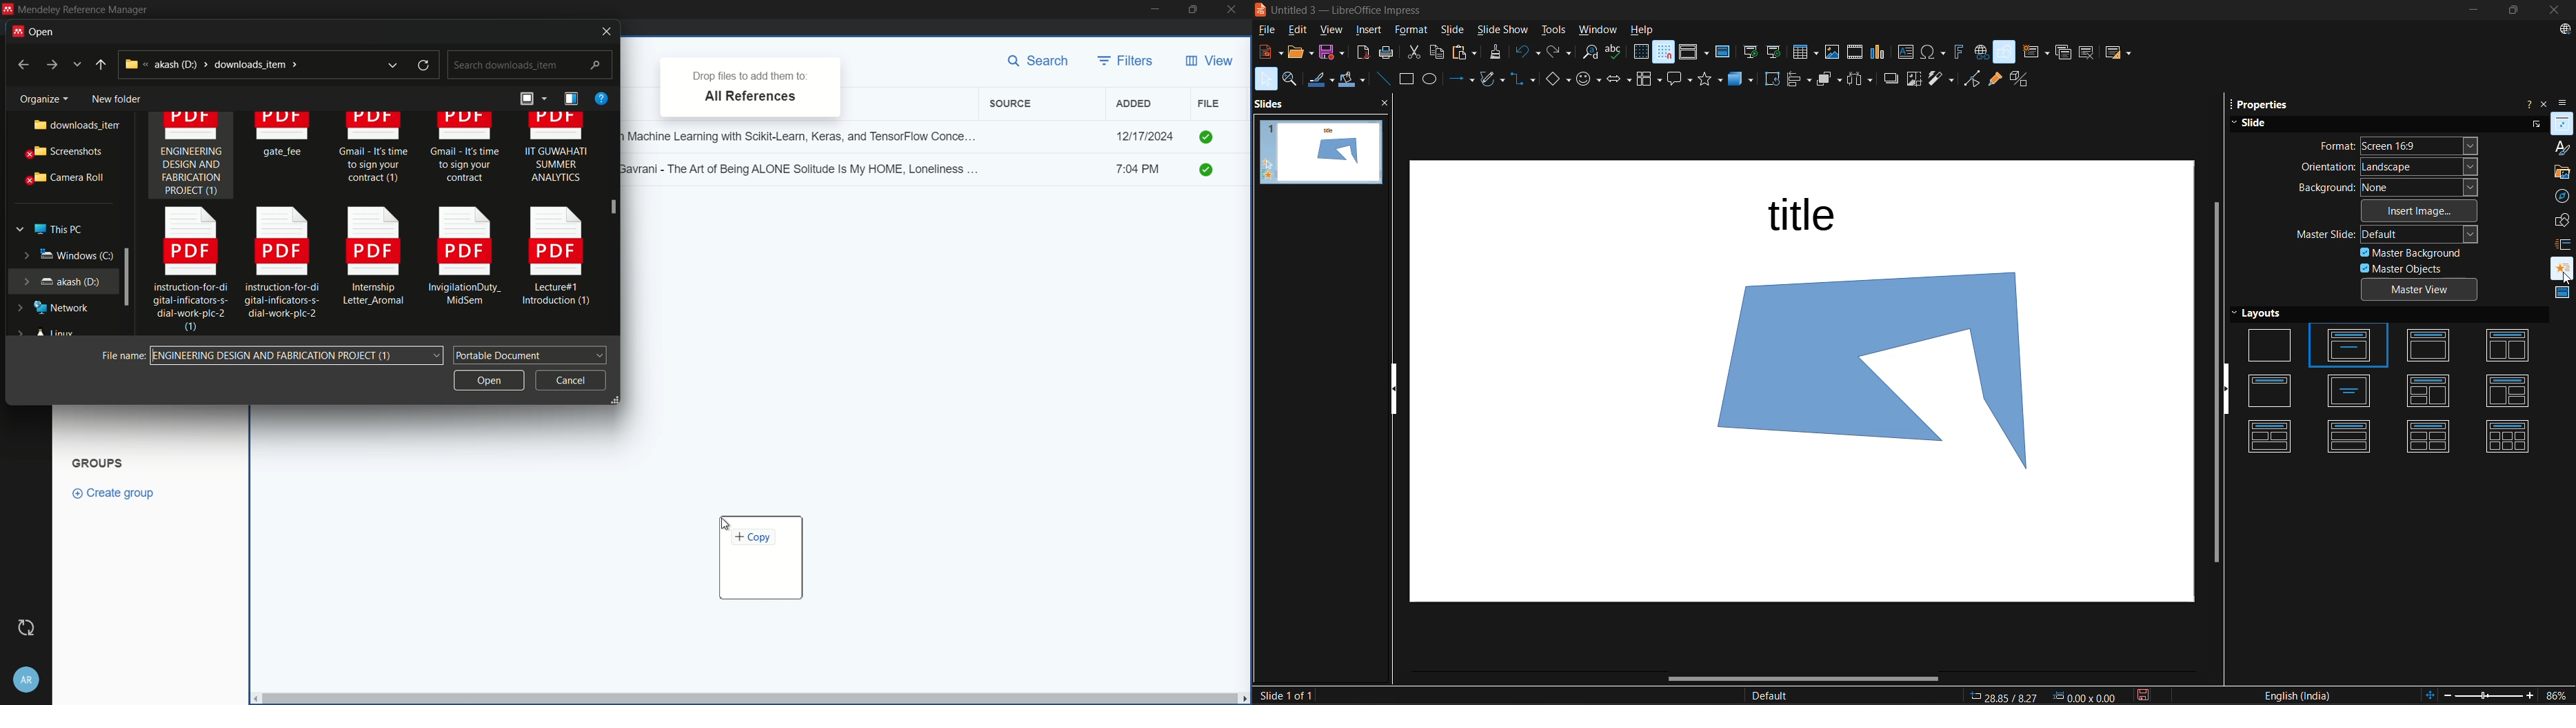  What do you see at coordinates (1367, 30) in the screenshot?
I see `insert` at bounding box center [1367, 30].